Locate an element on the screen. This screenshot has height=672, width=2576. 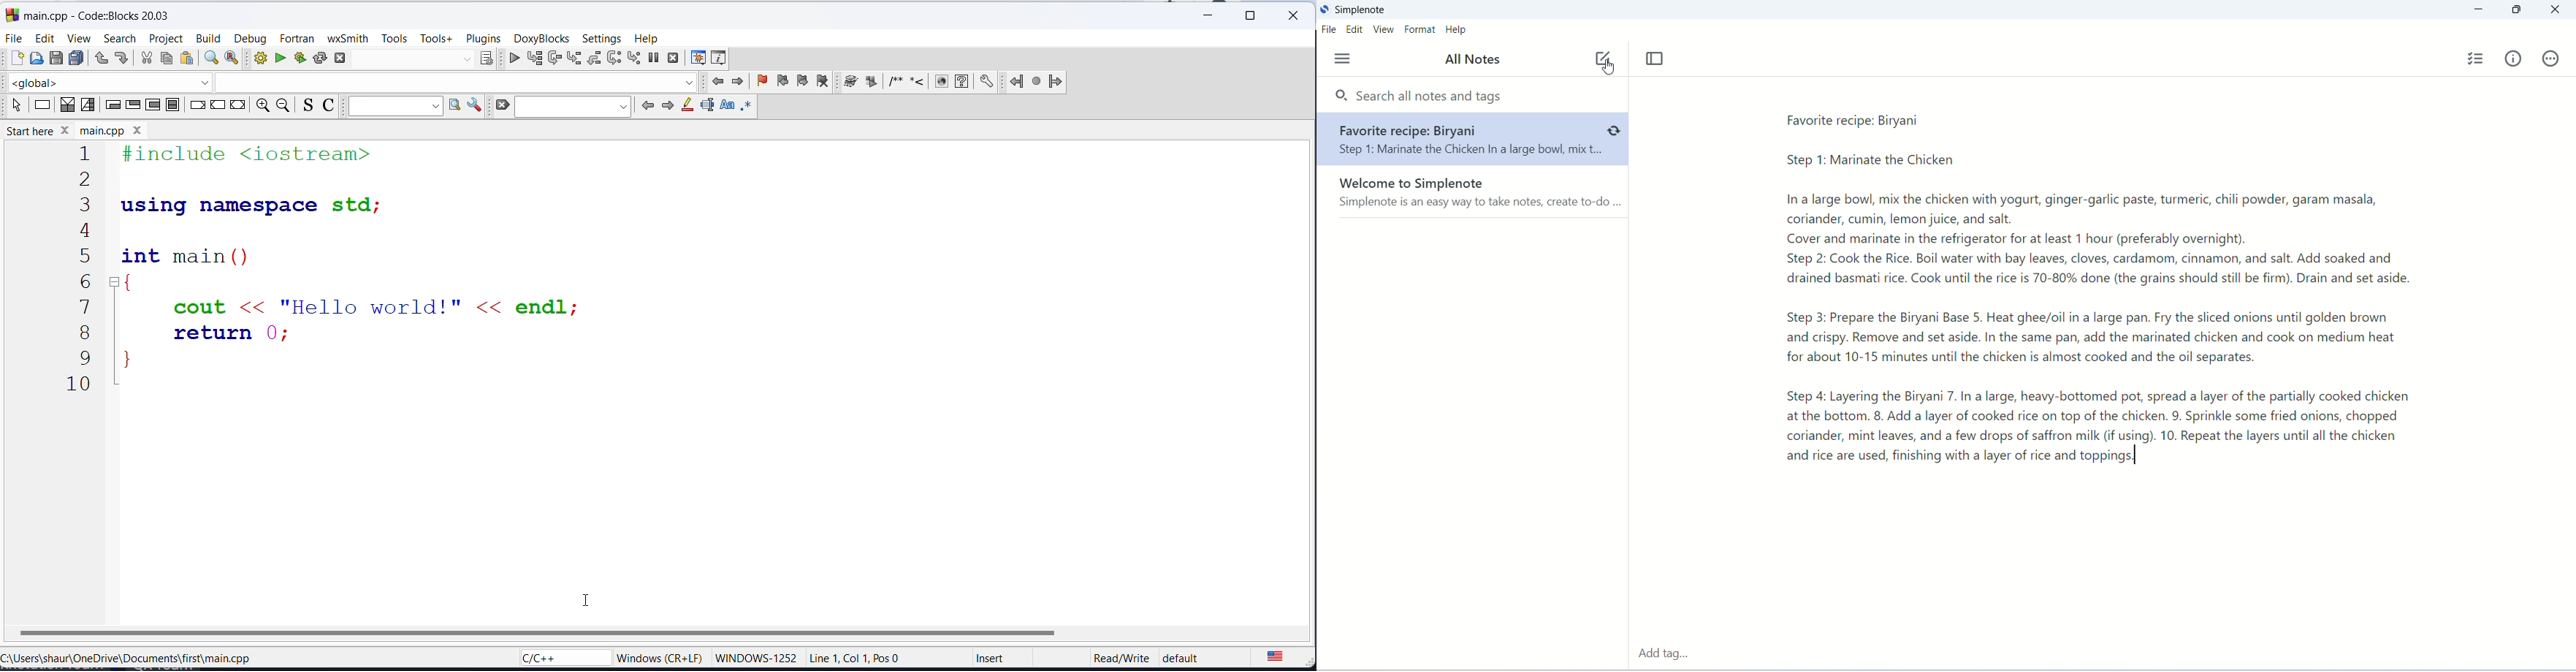
exit condition loop is located at coordinates (132, 107).